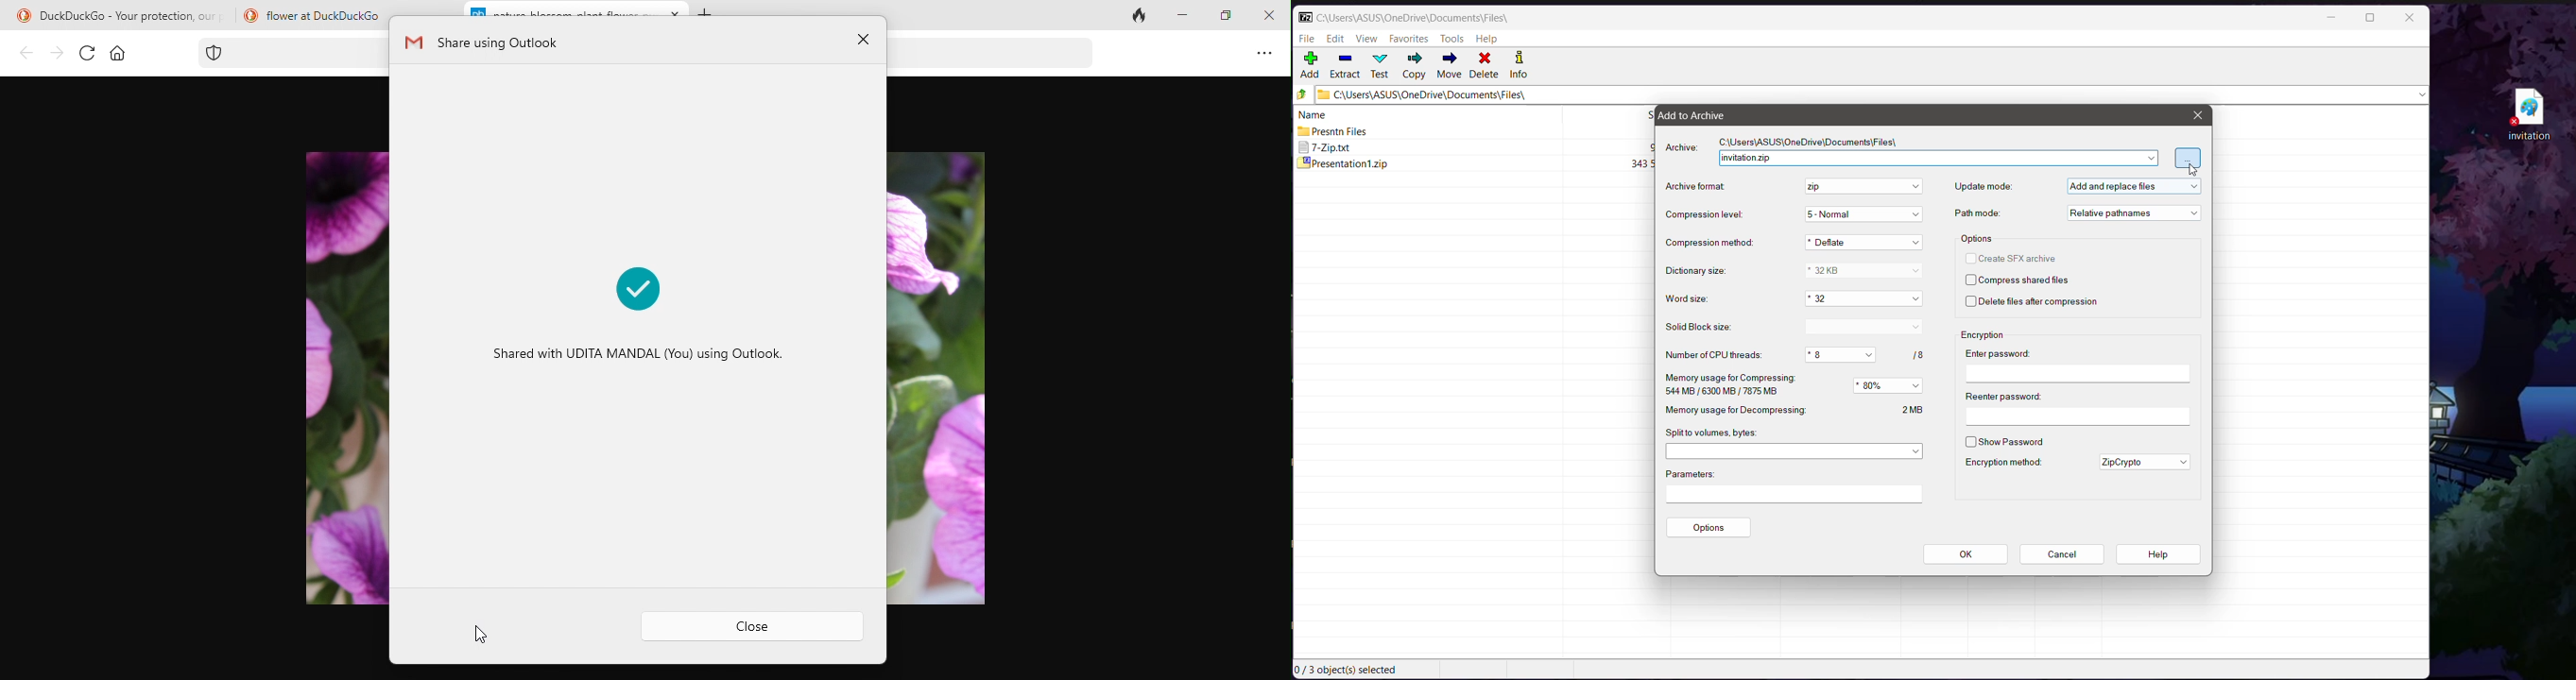 This screenshot has height=700, width=2576. Describe the element at coordinates (1865, 215) in the screenshot. I see `Set the Compression Level` at that location.